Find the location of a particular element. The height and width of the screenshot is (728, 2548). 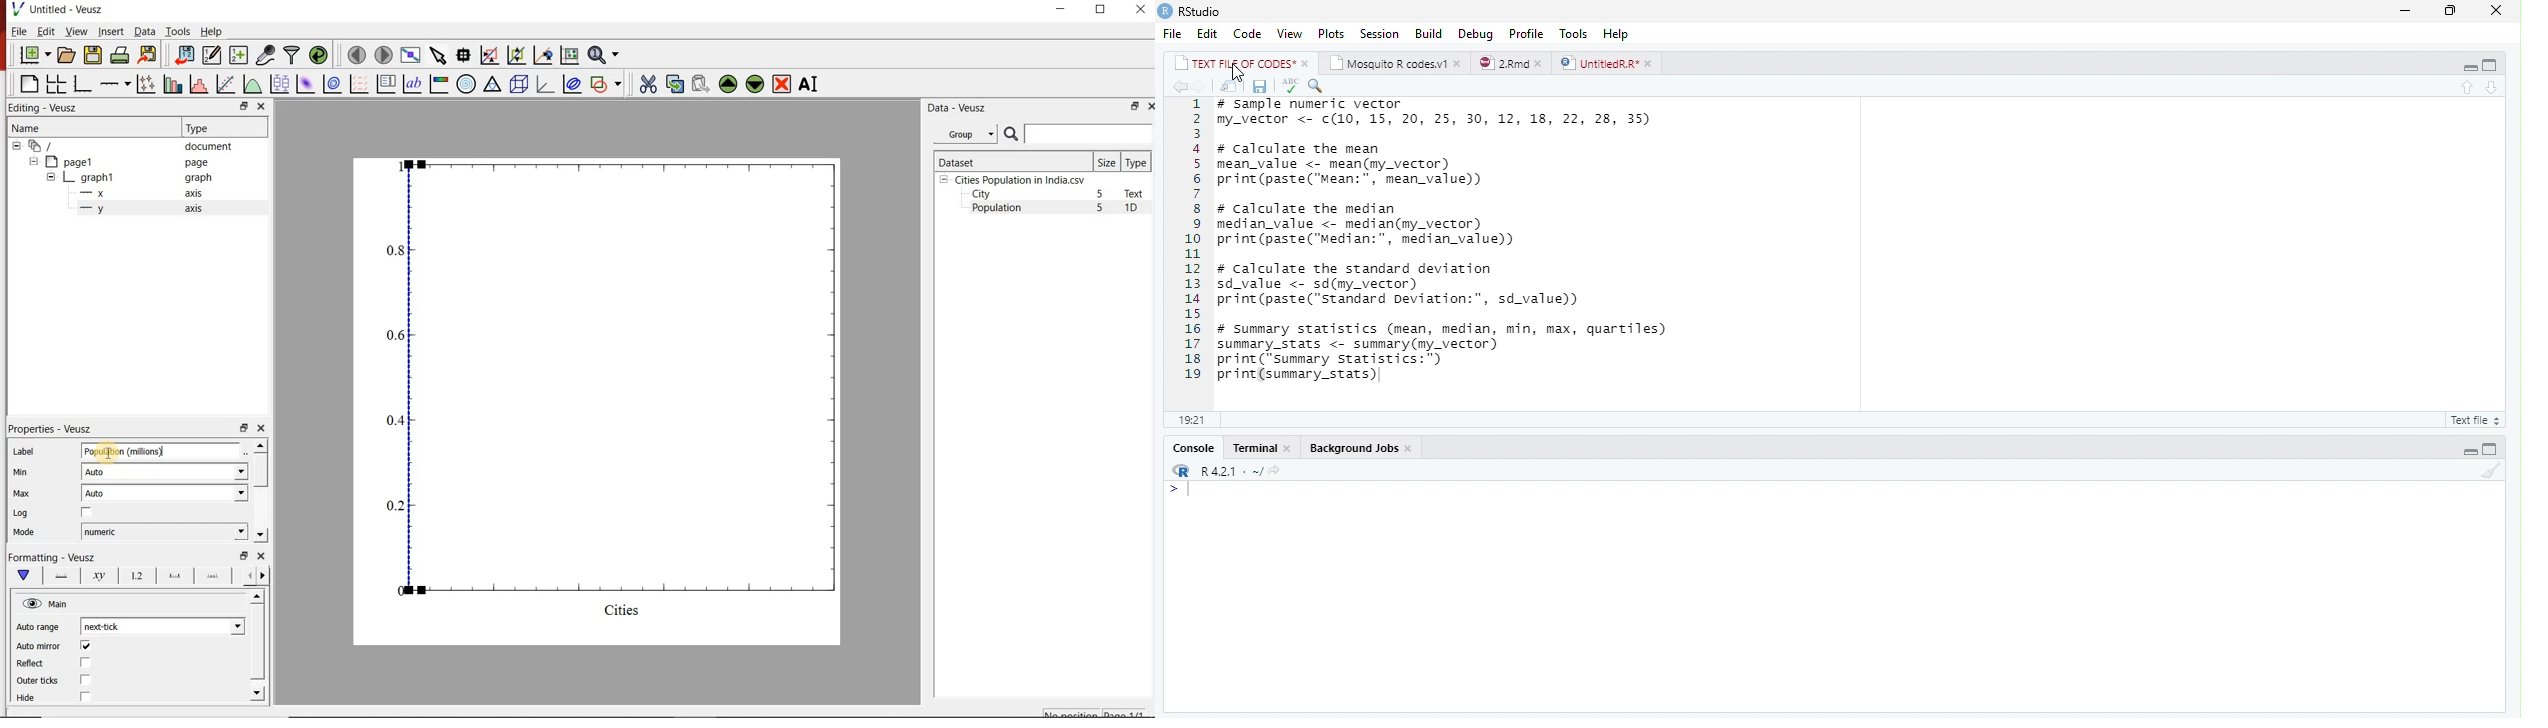

line numbers is located at coordinates (1188, 239).